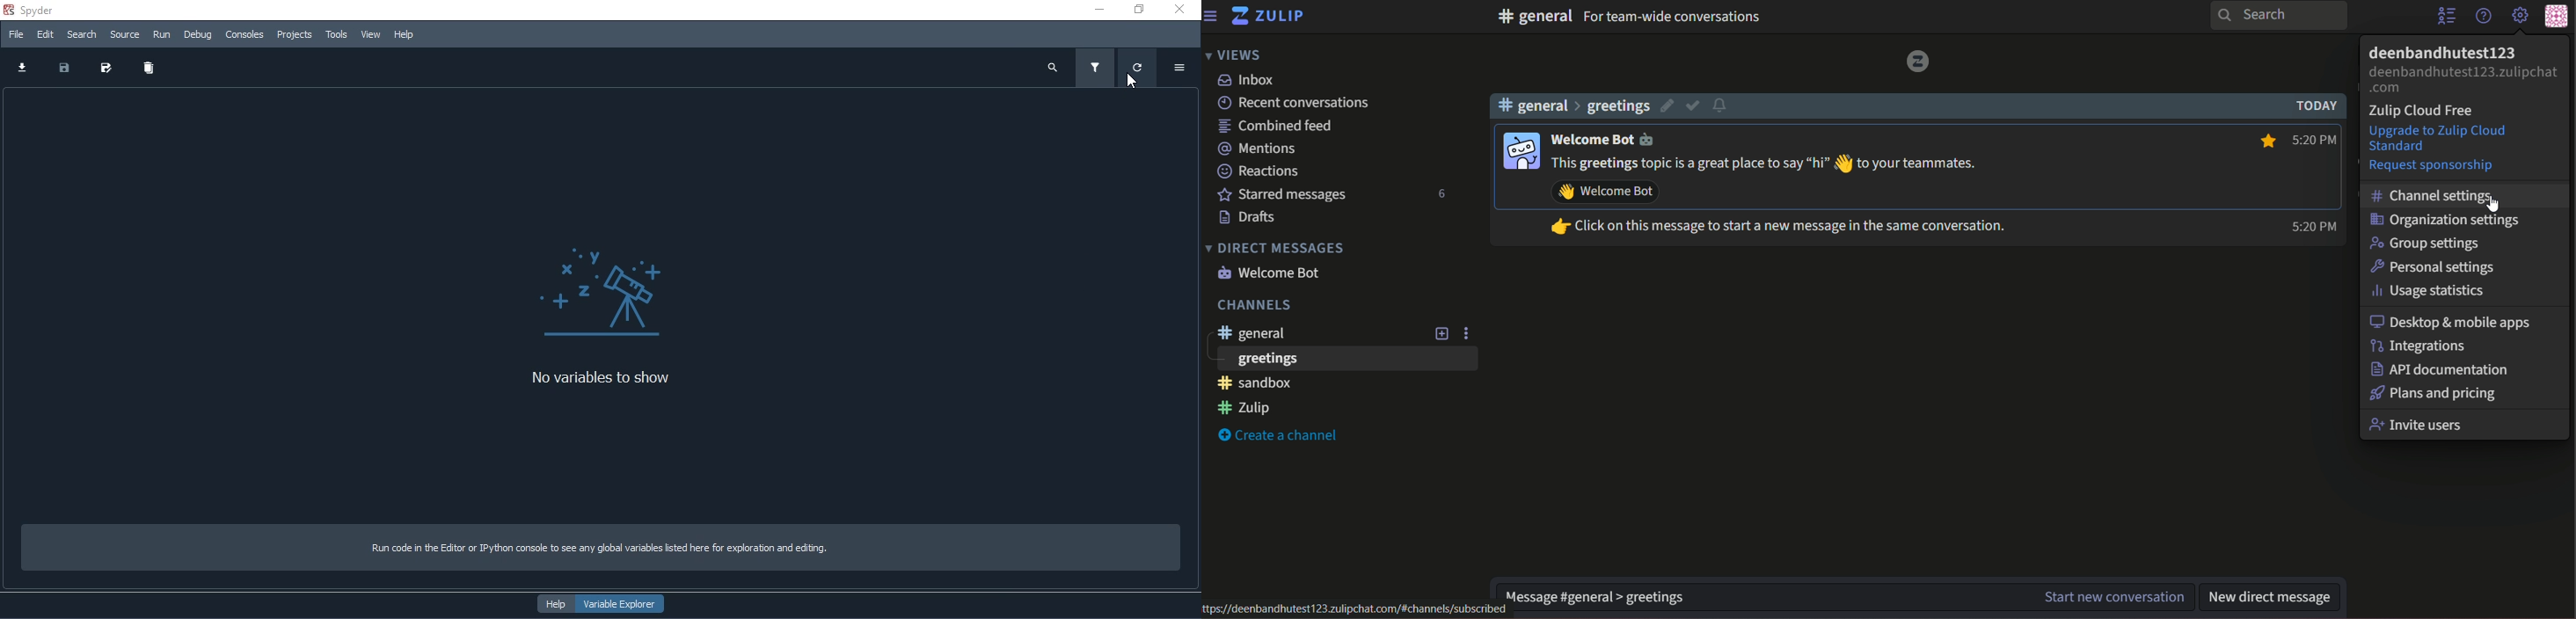 The image size is (2576, 644). What do you see at coordinates (125, 36) in the screenshot?
I see `source` at bounding box center [125, 36].